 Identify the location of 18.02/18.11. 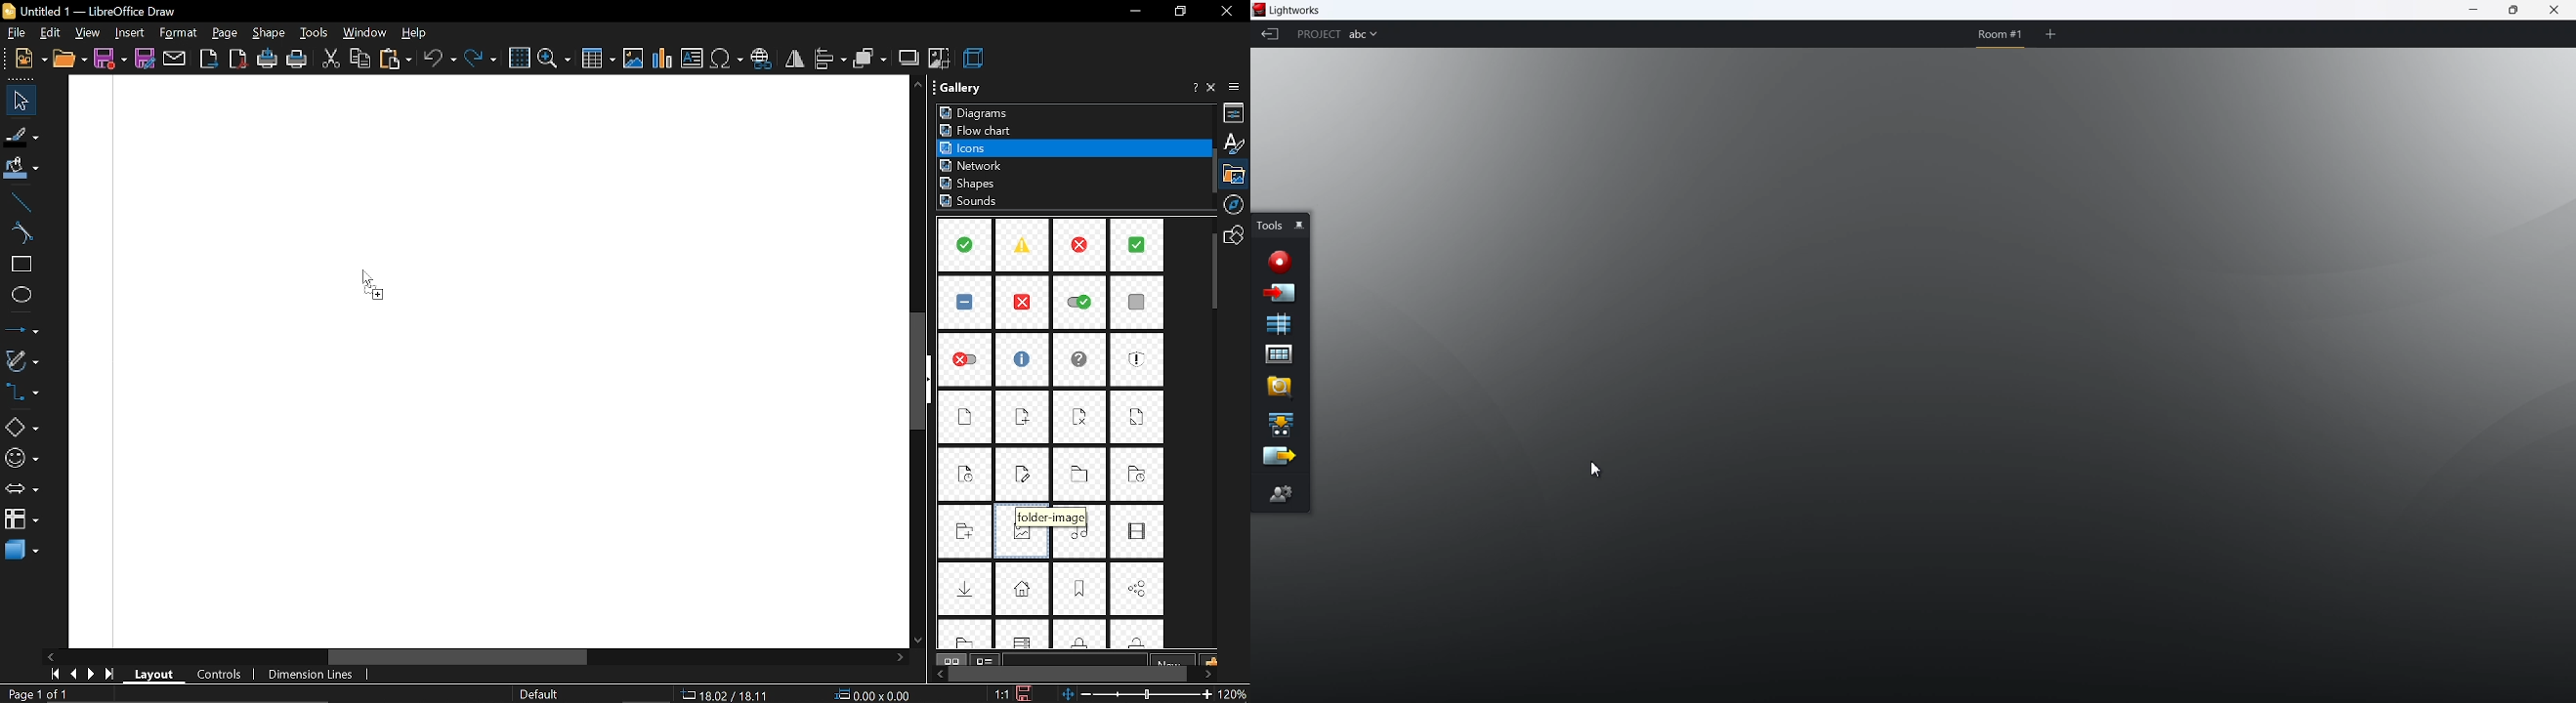
(729, 695).